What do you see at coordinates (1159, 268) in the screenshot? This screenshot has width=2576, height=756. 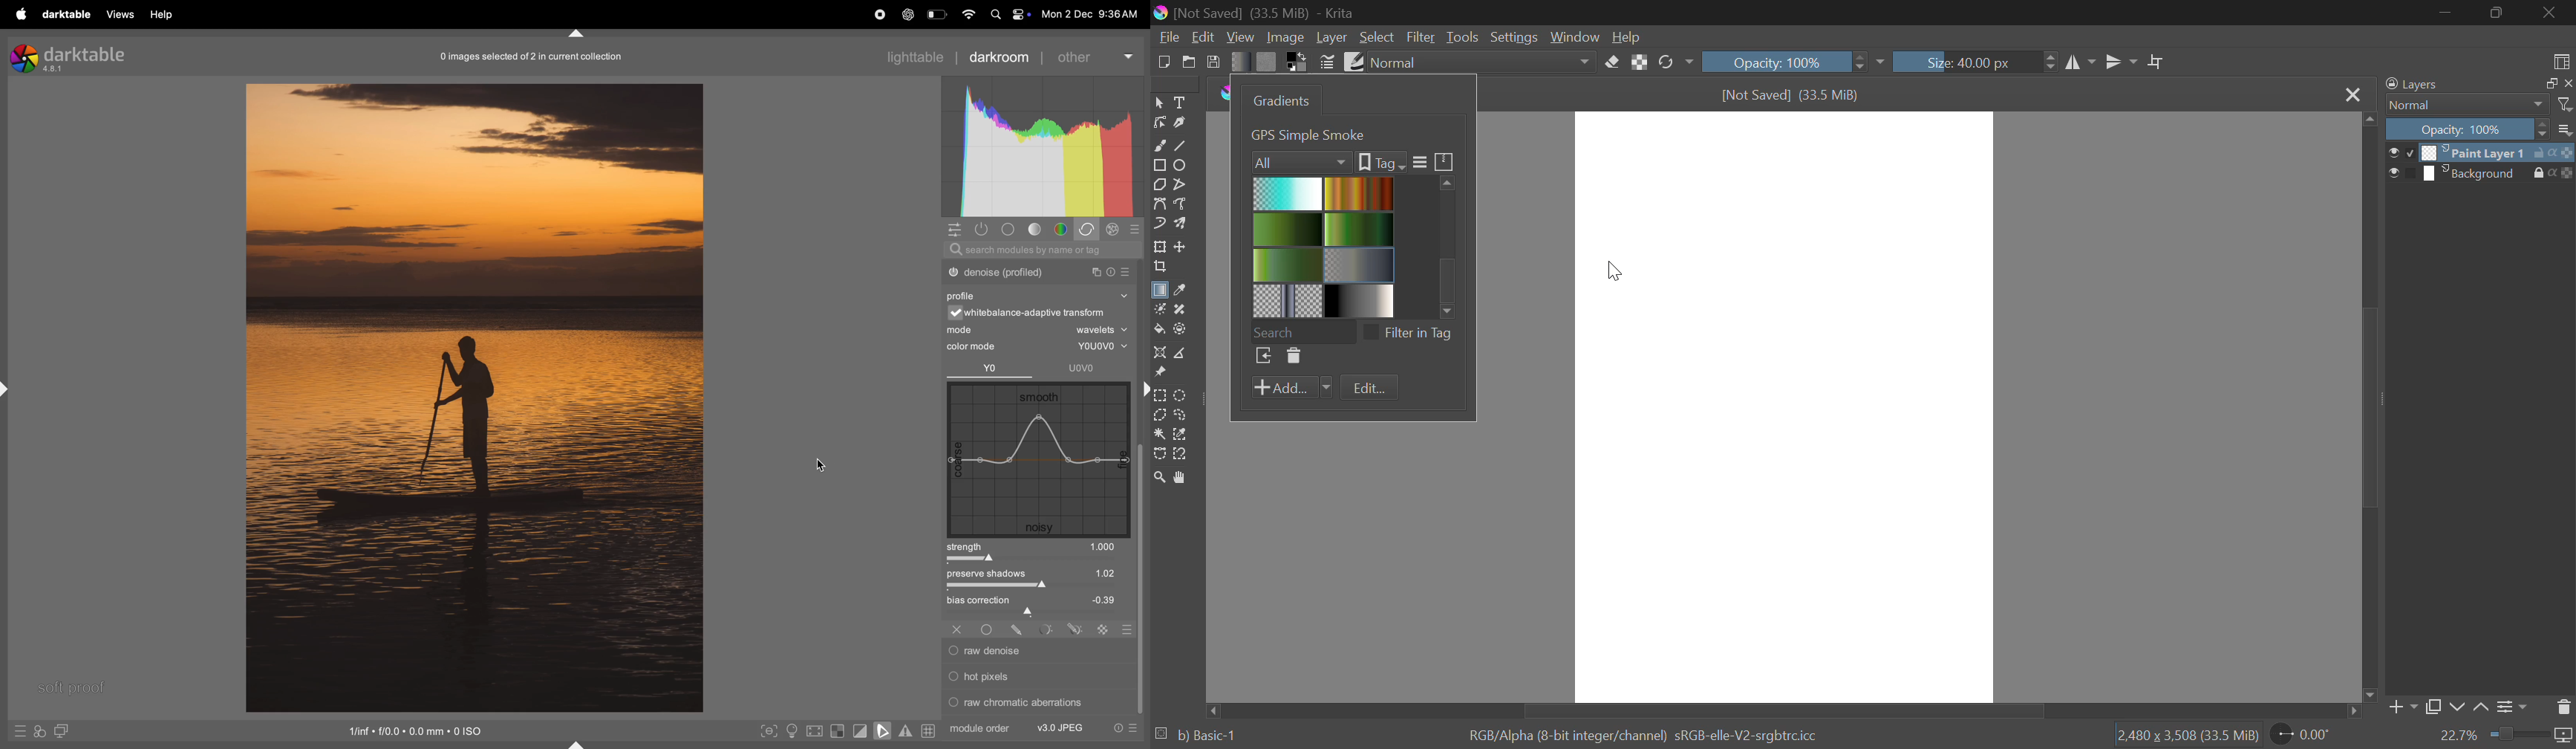 I see `Crop Layer` at bounding box center [1159, 268].